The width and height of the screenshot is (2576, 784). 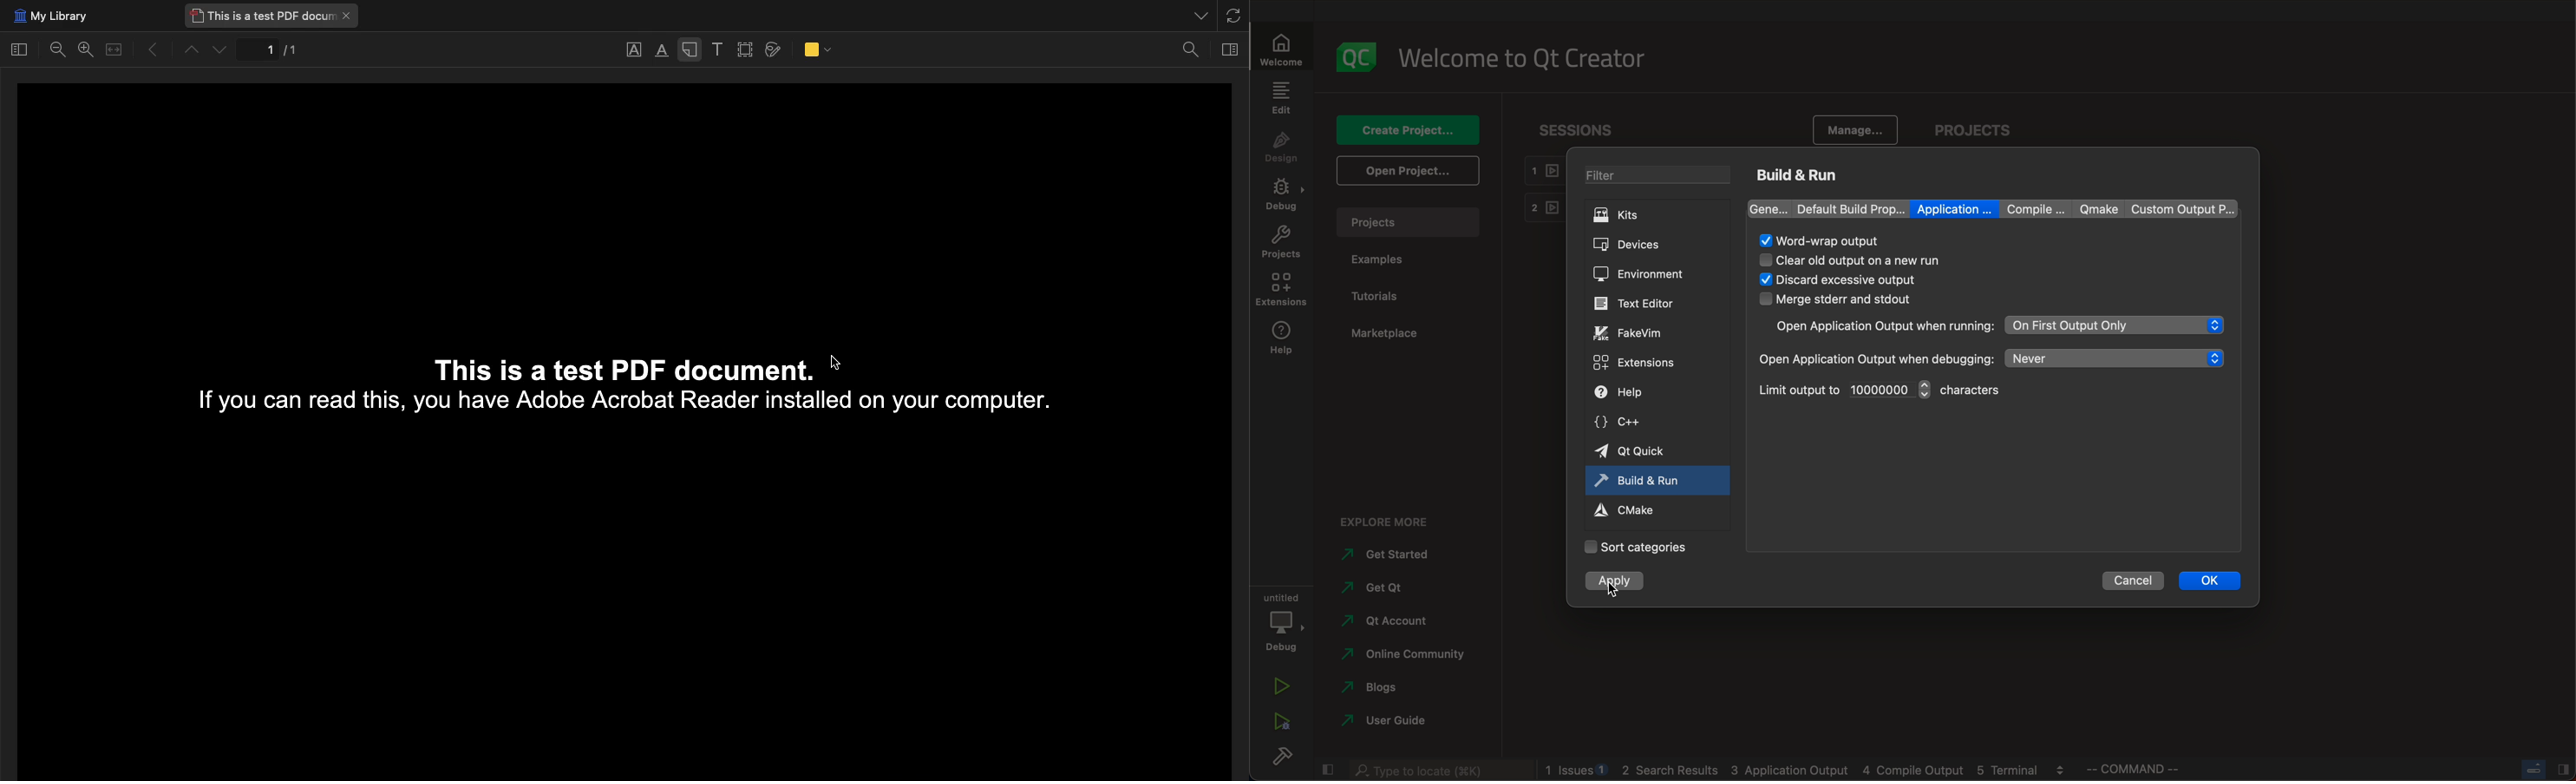 I want to click on kits, so click(x=1657, y=214).